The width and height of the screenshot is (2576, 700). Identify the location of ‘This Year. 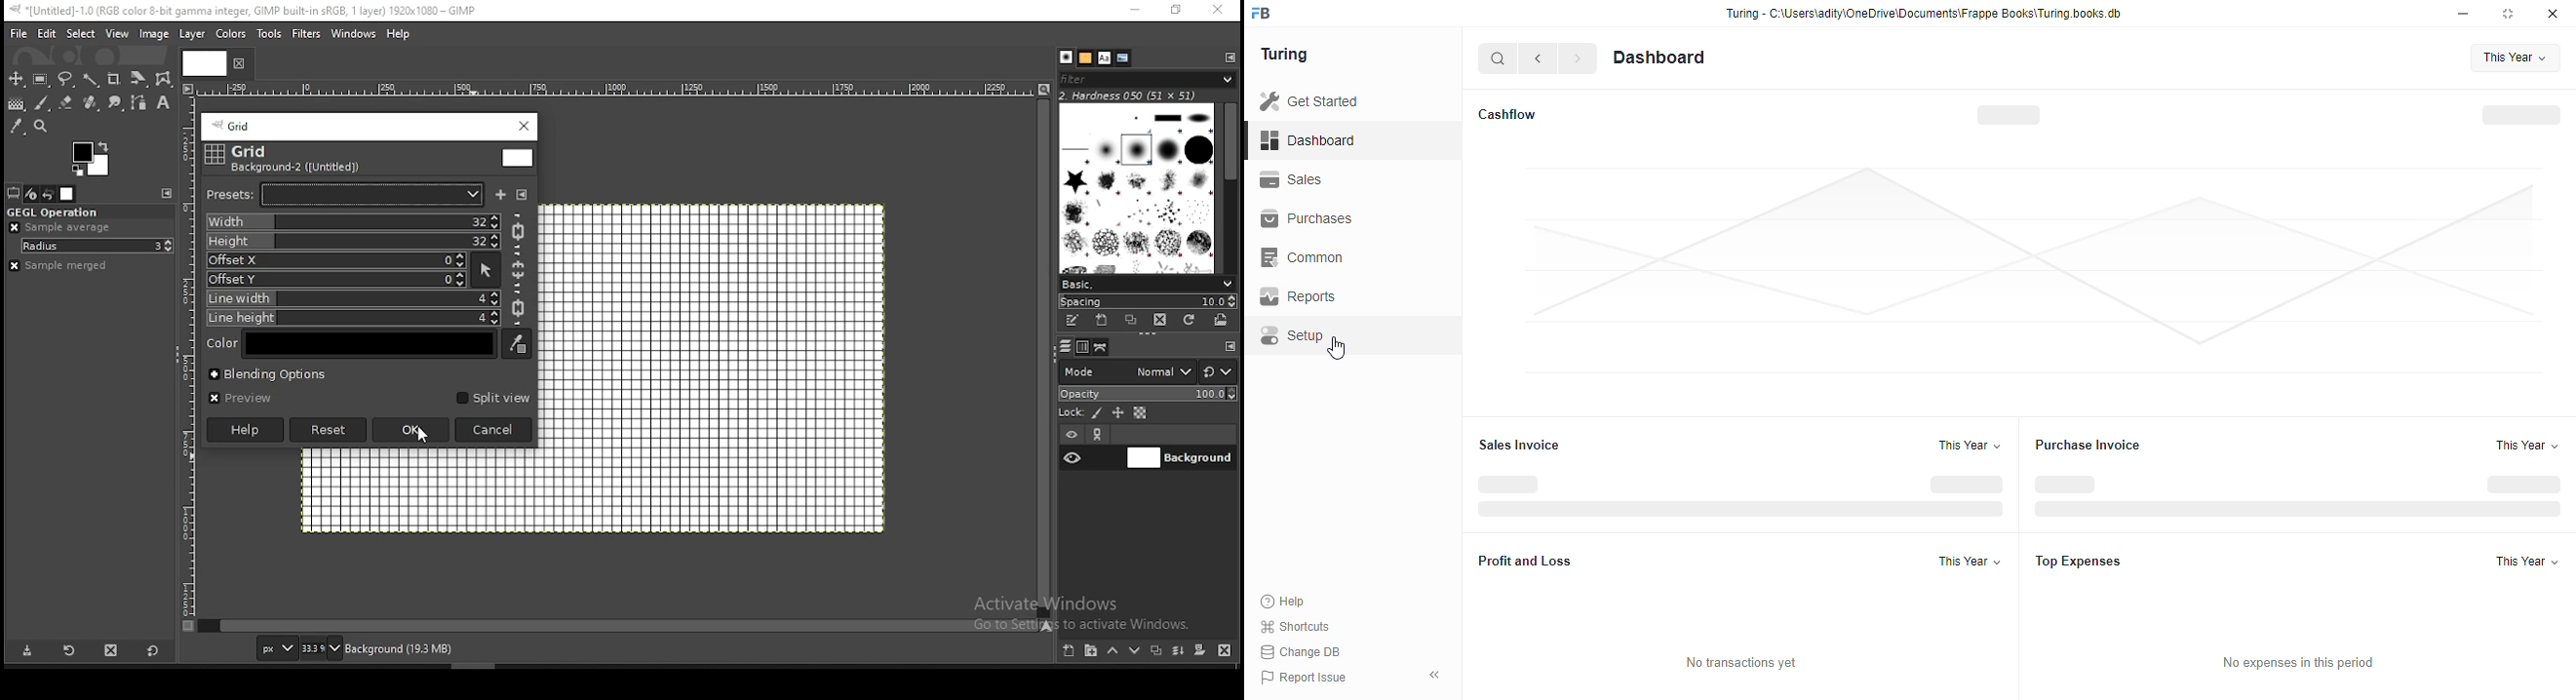
(1969, 562).